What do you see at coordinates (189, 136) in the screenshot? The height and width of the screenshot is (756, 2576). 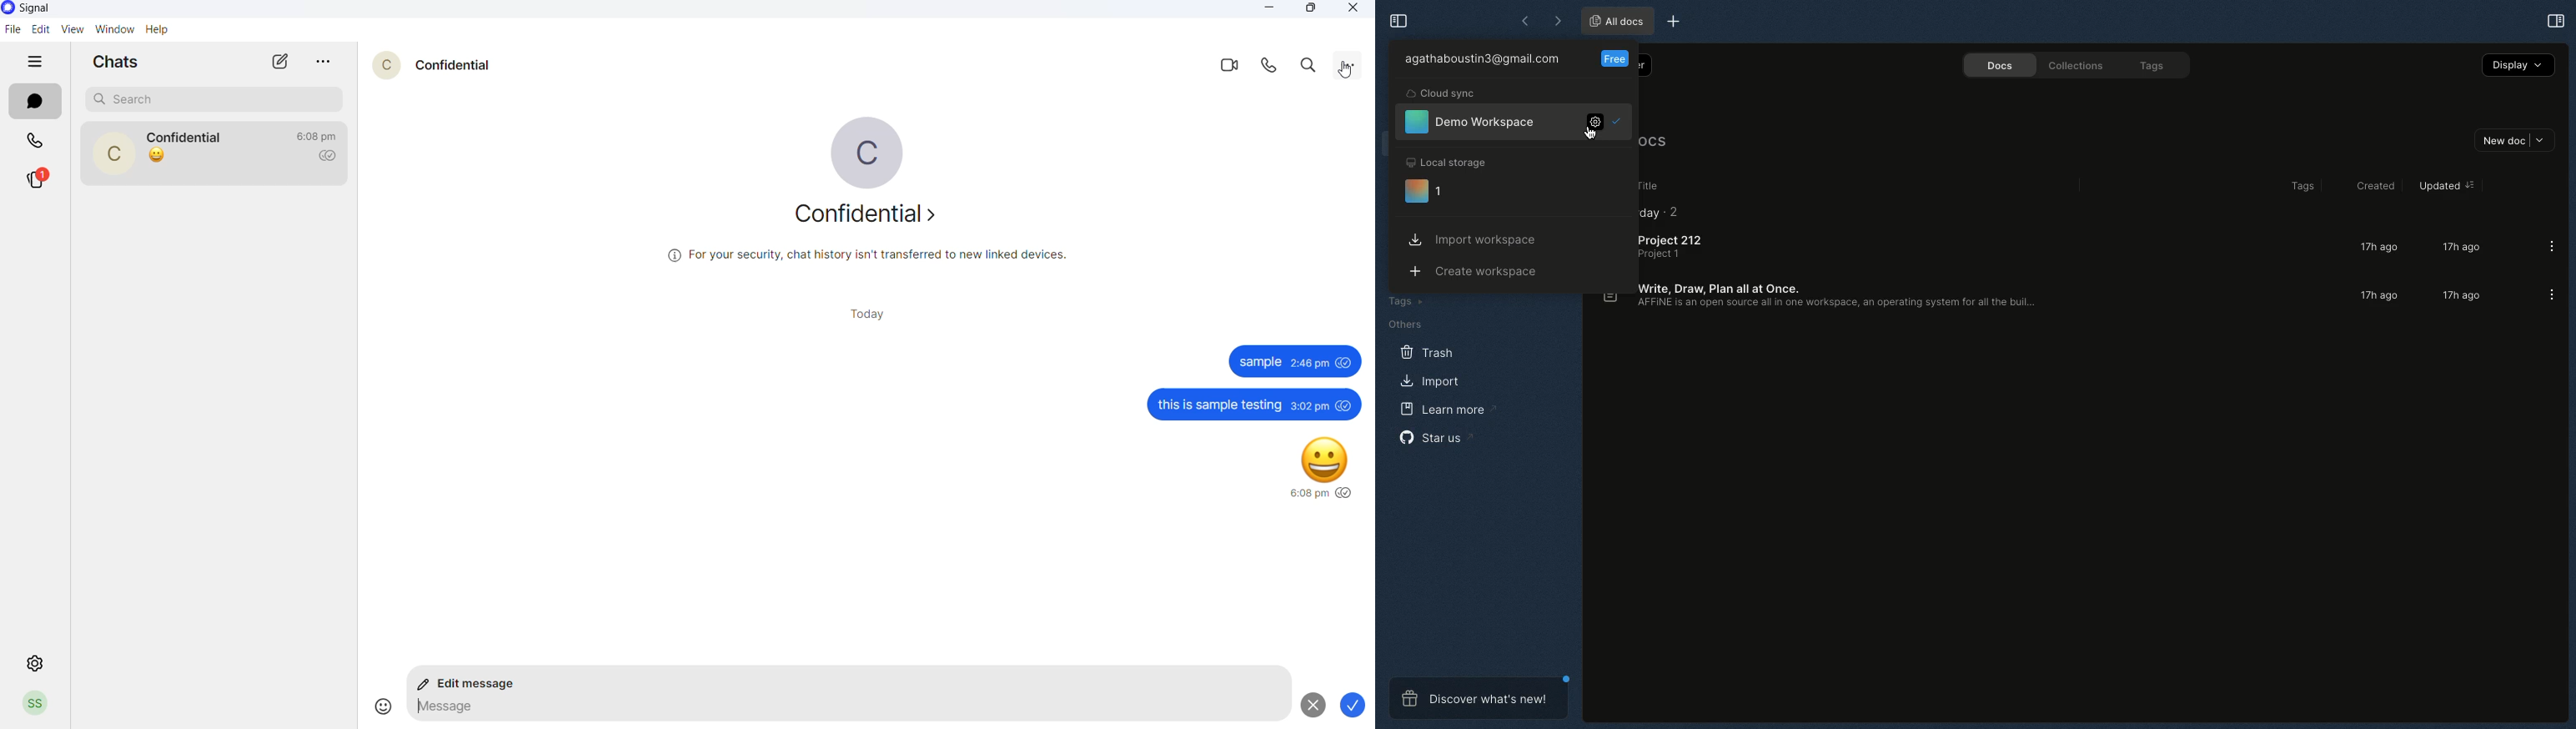 I see `contact name` at bounding box center [189, 136].